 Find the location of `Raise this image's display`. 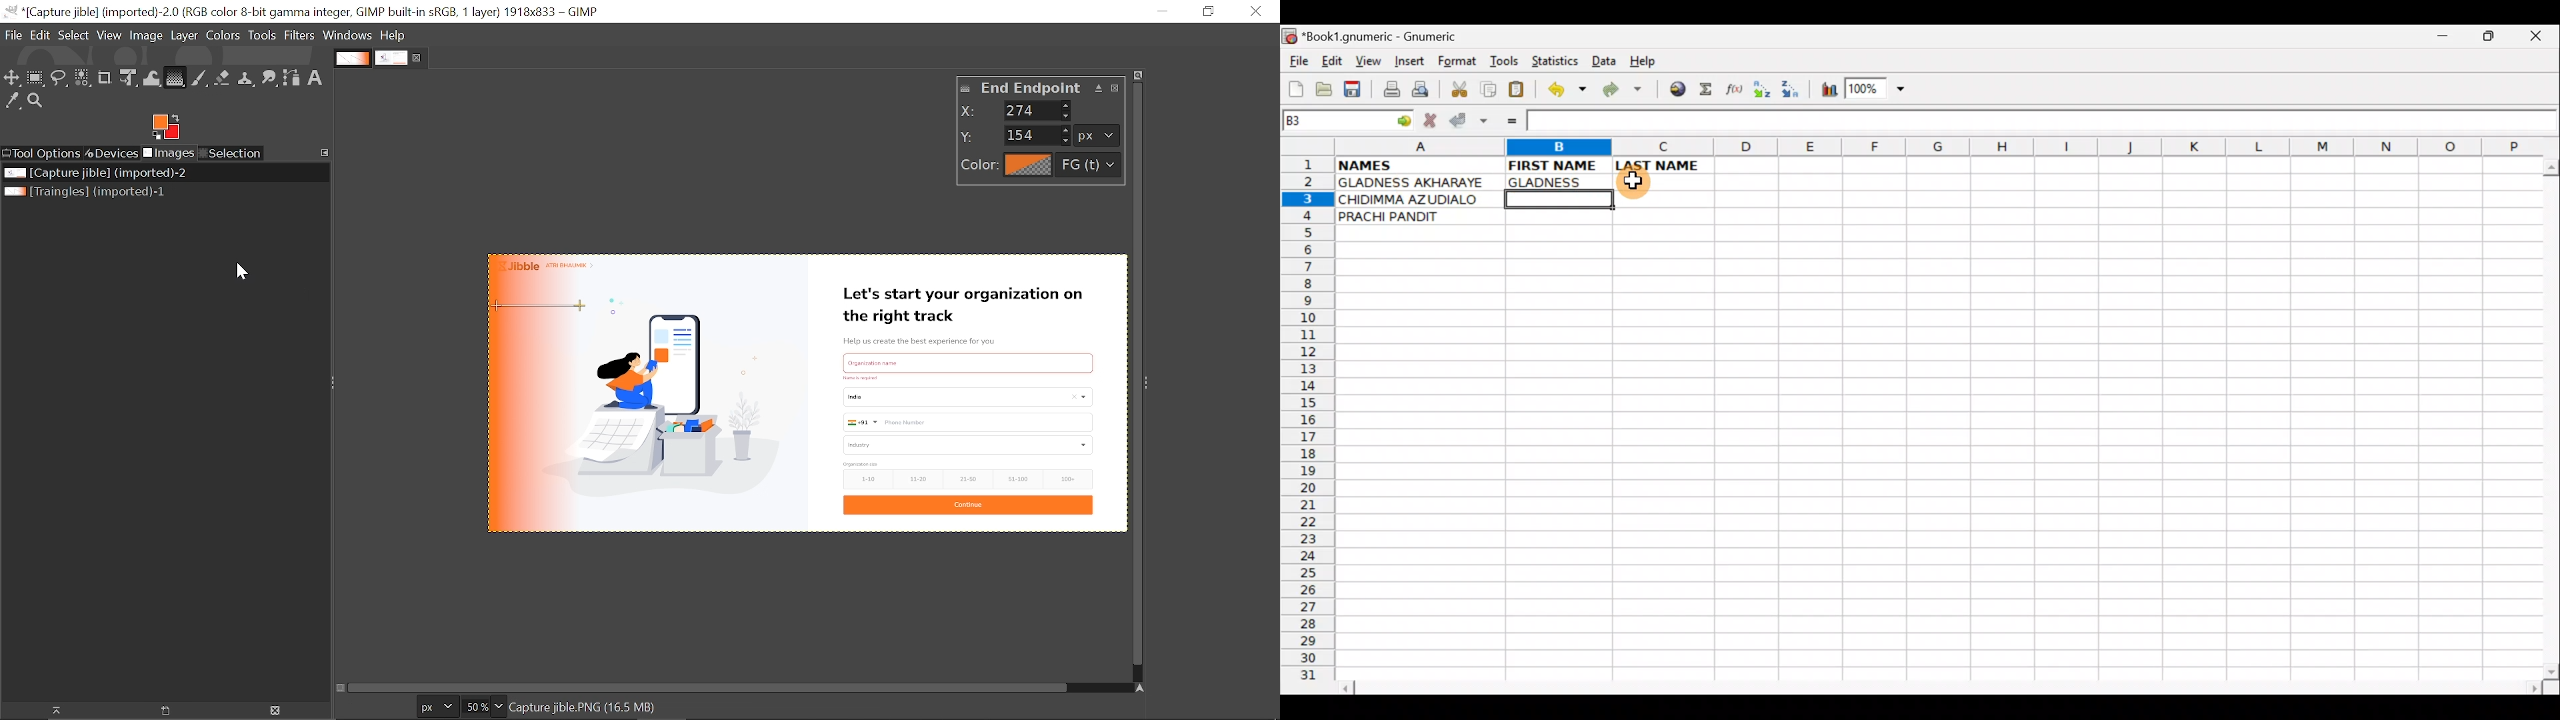

Raise this image's display is located at coordinates (51, 711).